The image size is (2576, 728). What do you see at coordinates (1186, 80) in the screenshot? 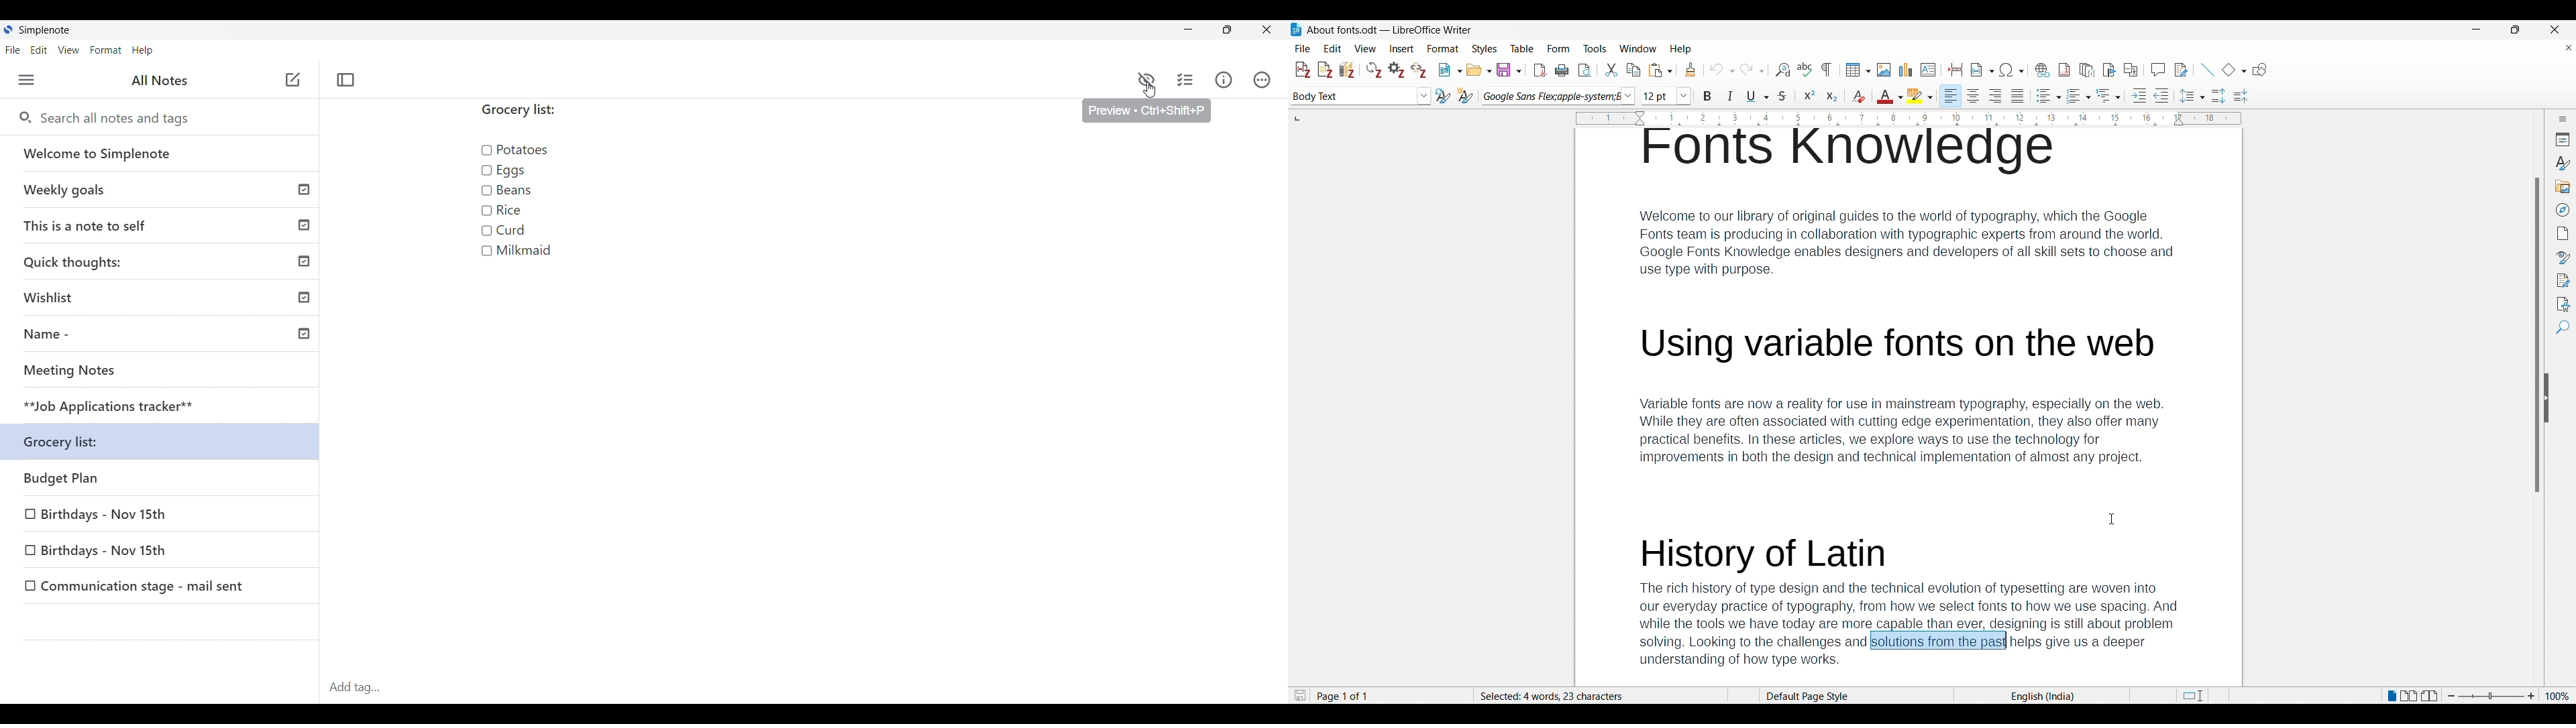
I see `Insert checklist` at bounding box center [1186, 80].